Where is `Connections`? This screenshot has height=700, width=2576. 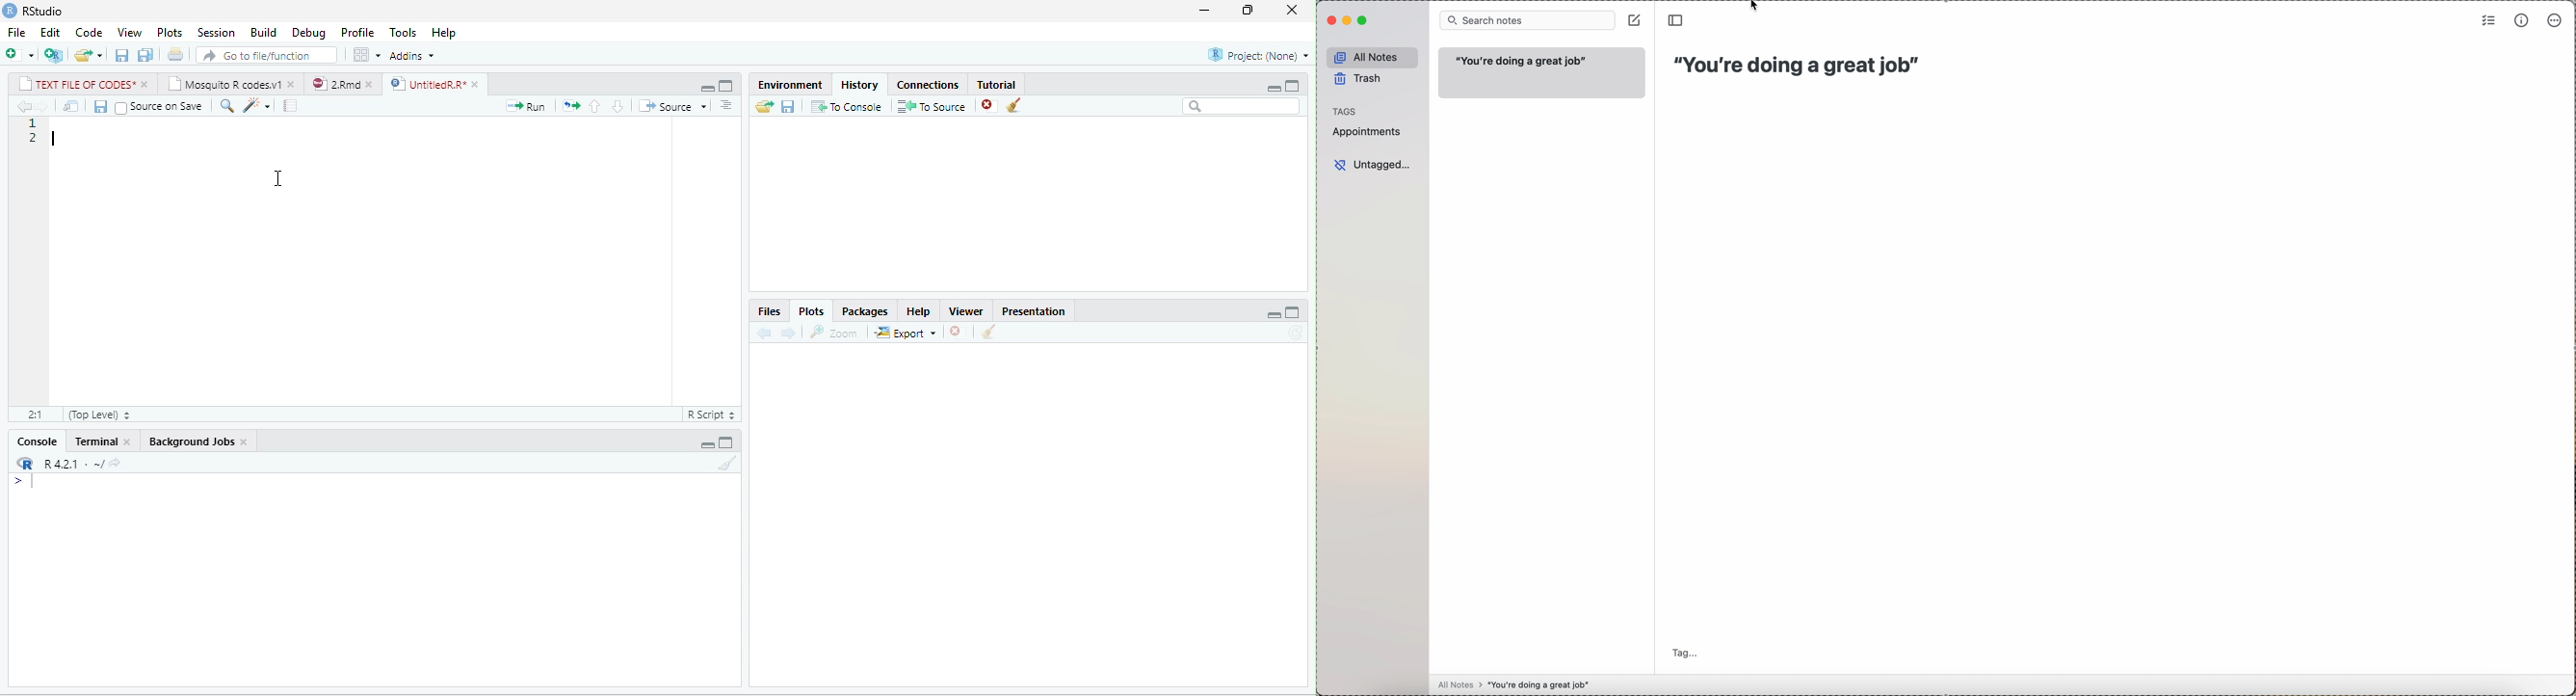
Connections is located at coordinates (928, 85).